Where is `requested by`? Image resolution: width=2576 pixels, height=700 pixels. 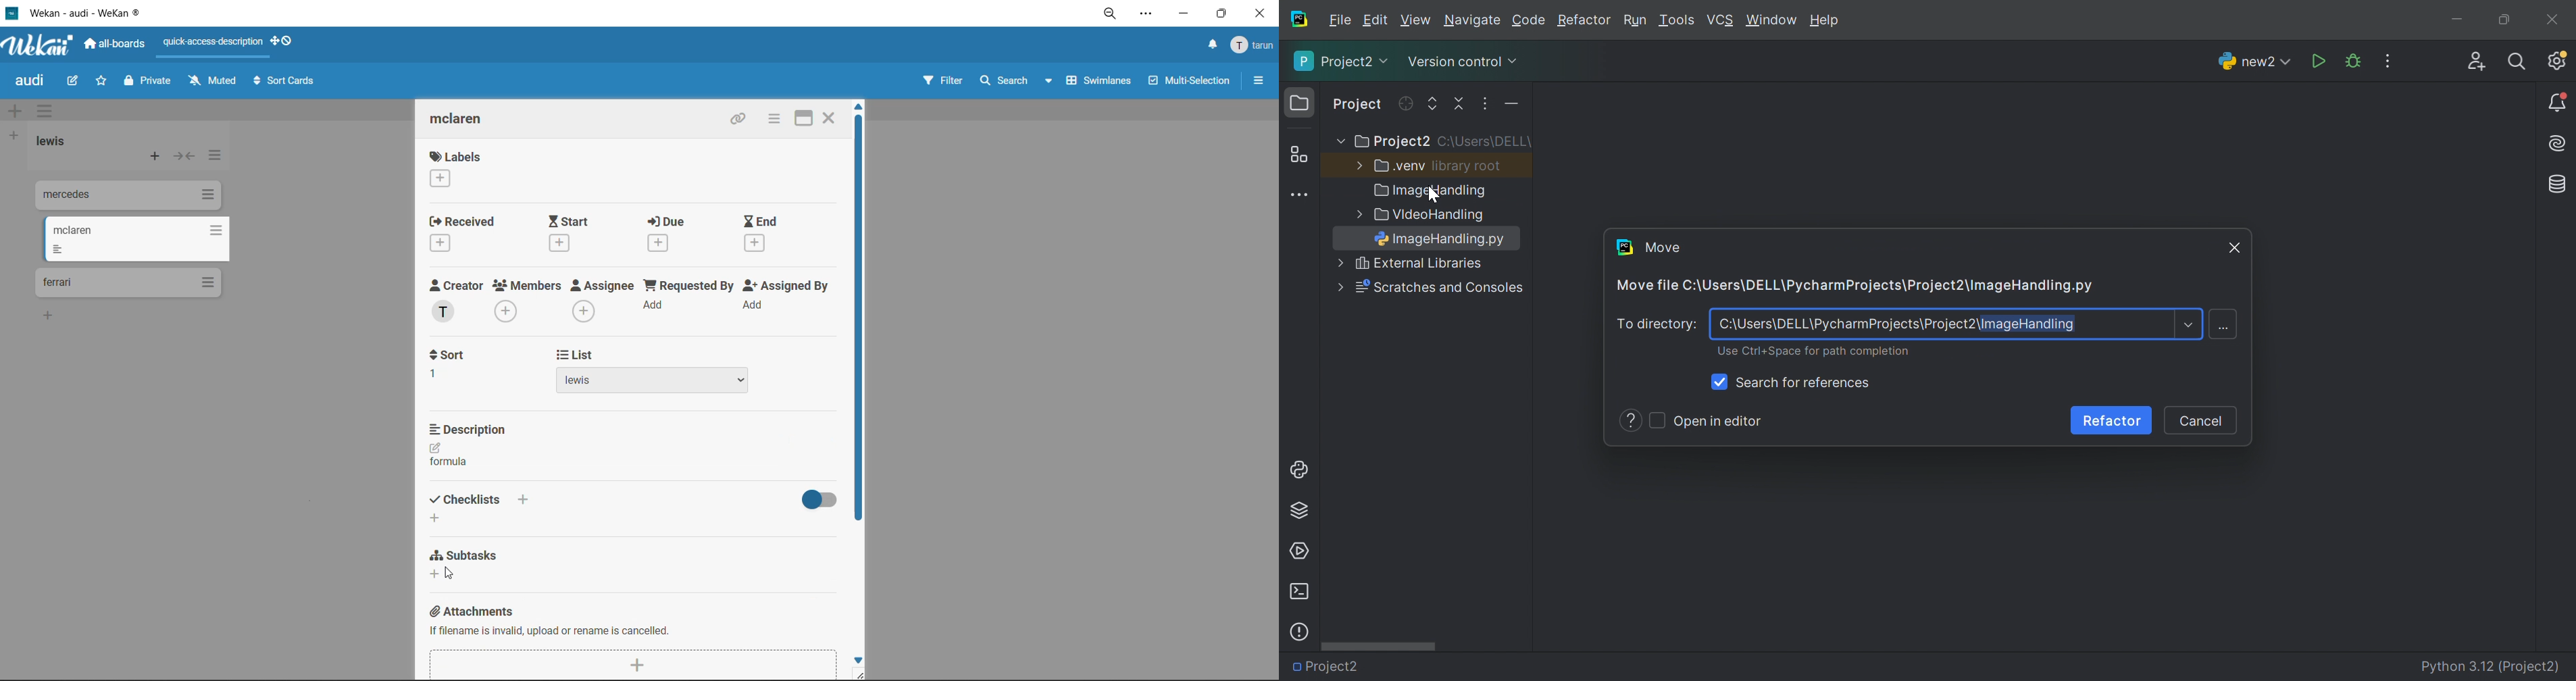 requested by is located at coordinates (688, 300).